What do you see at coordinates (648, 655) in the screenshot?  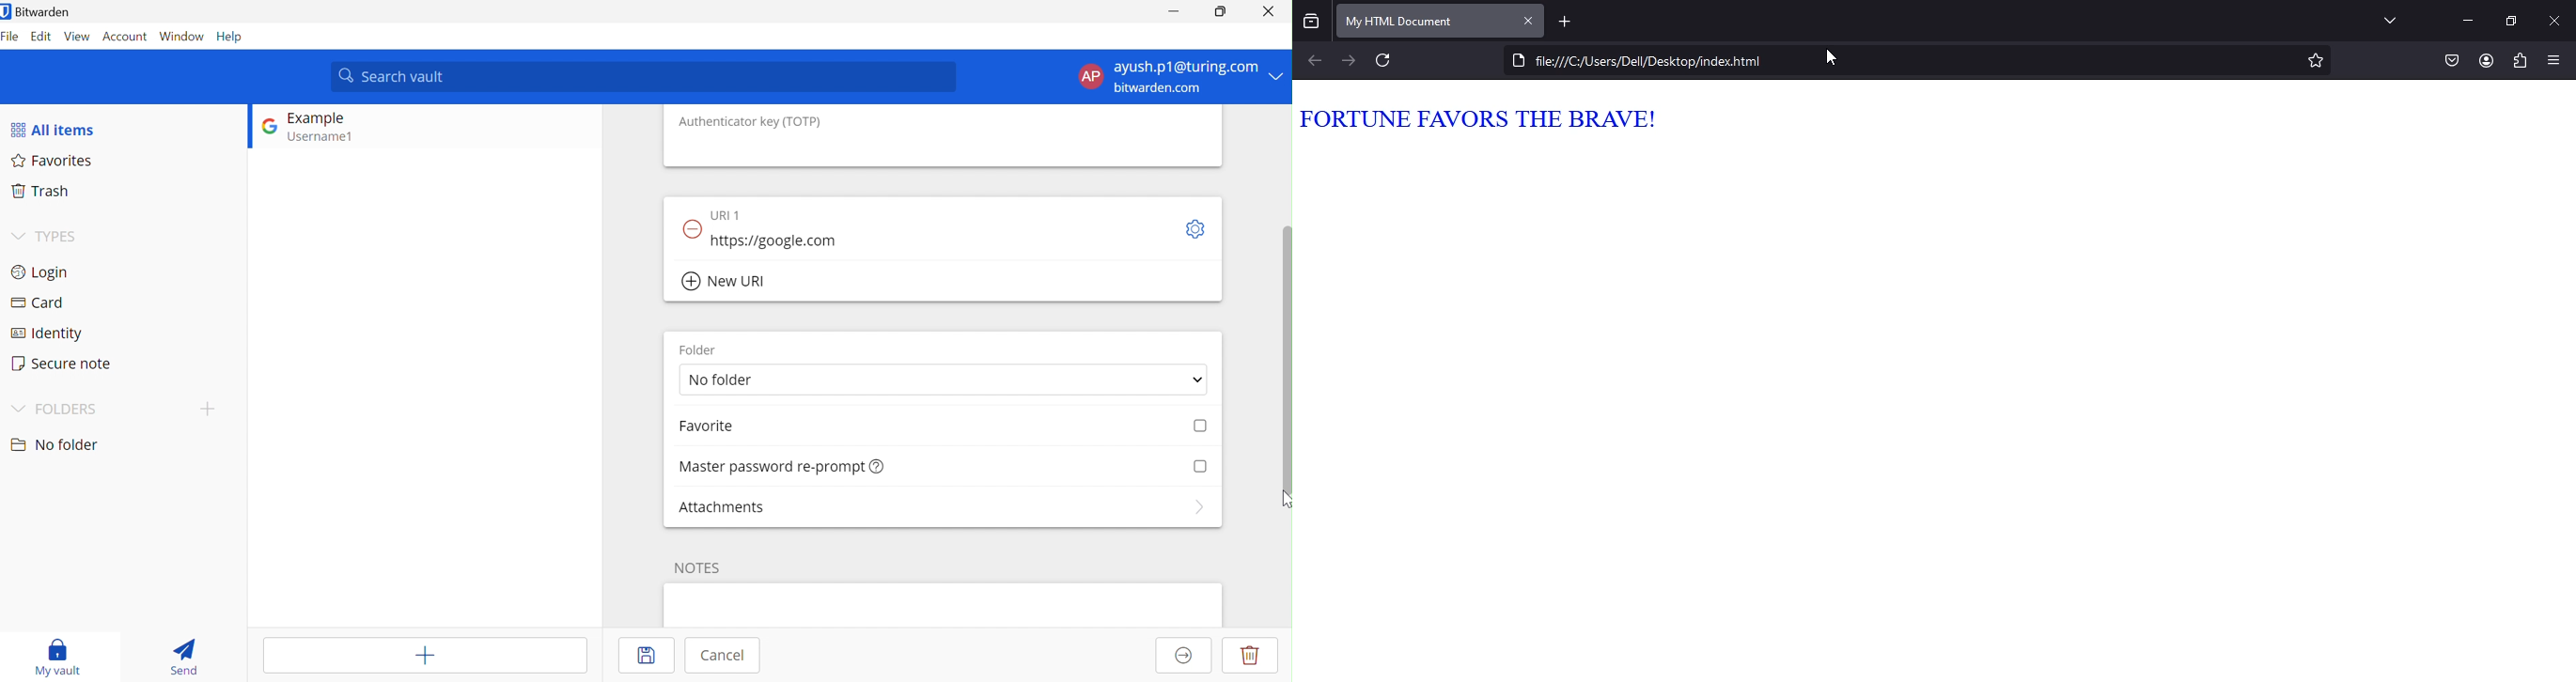 I see `Save` at bounding box center [648, 655].